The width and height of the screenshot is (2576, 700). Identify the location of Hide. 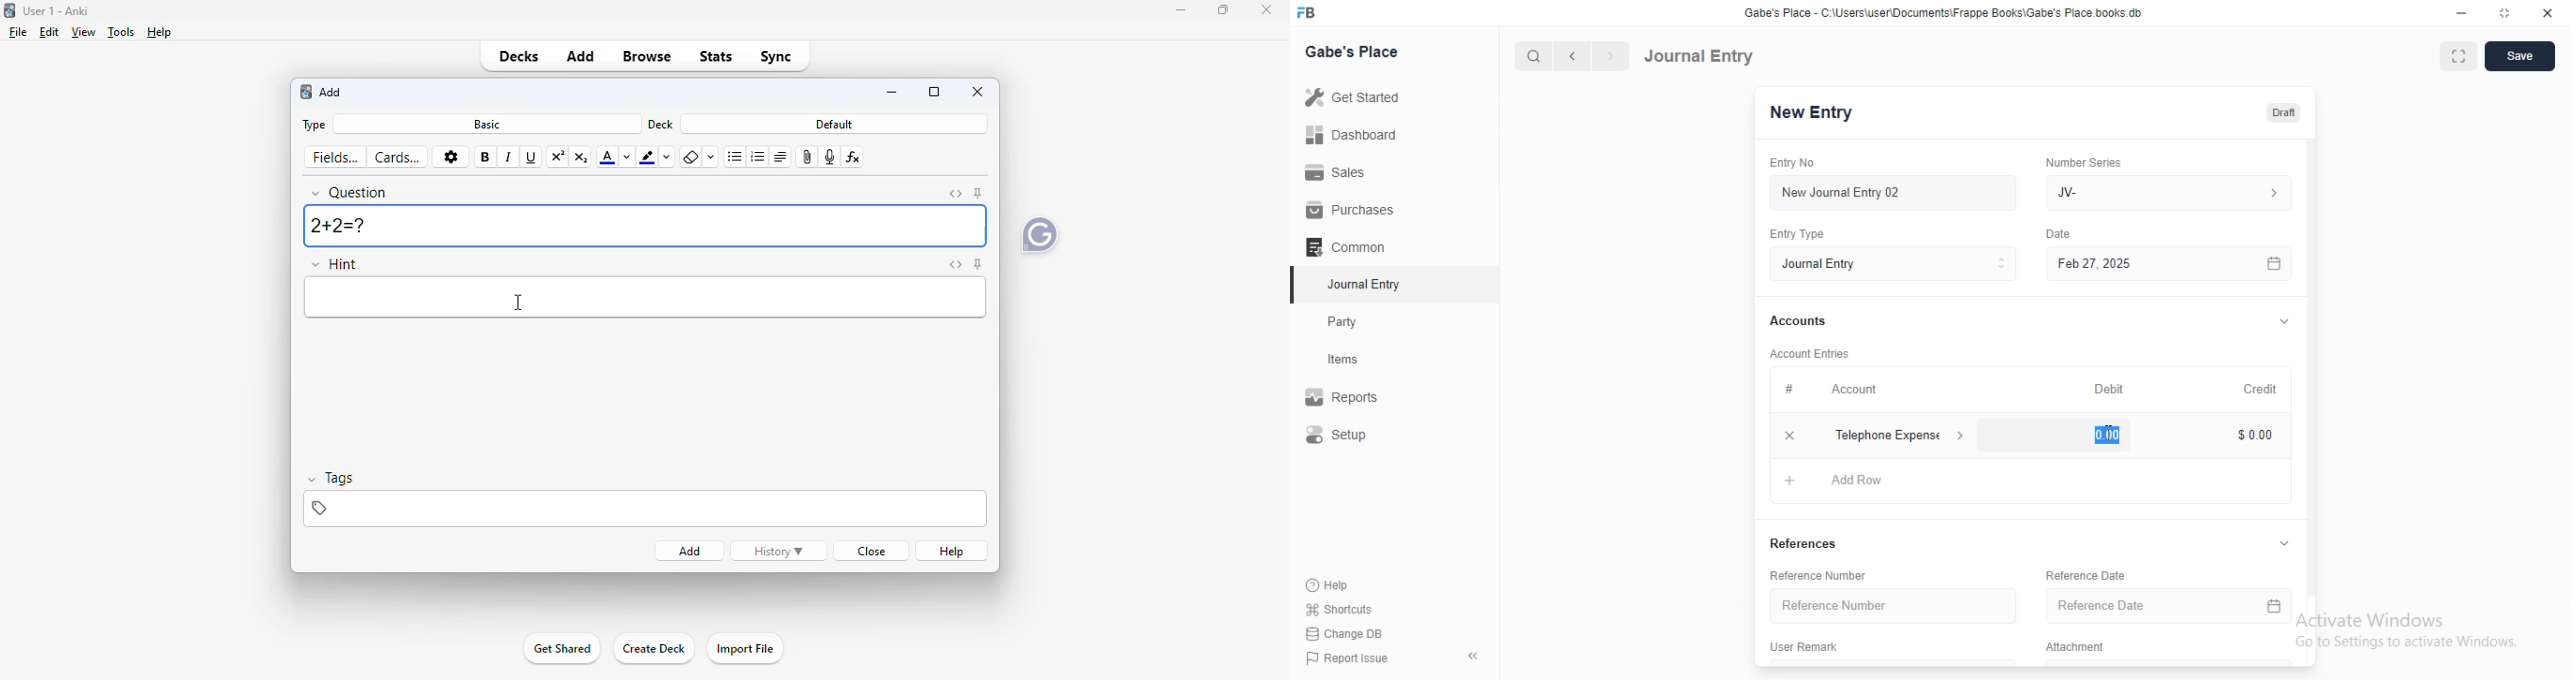
(2280, 544).